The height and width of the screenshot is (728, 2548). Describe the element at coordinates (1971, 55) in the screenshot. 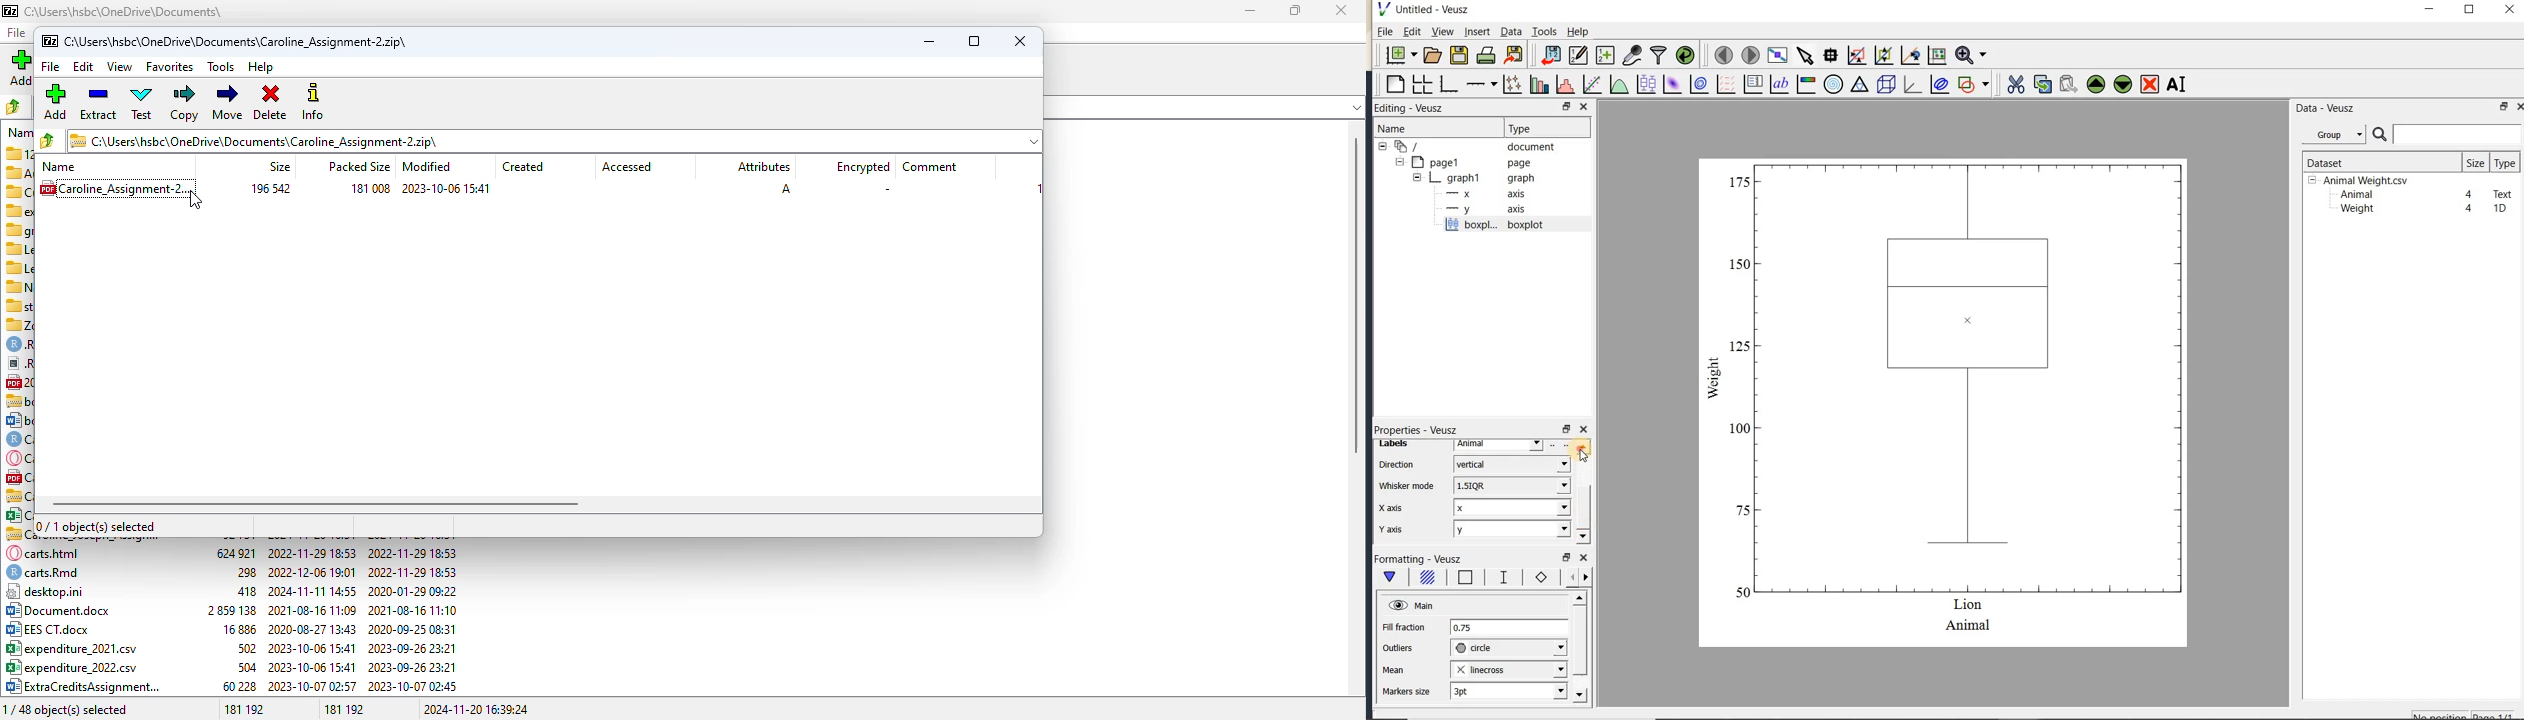

I see `zoom function menus` at that location.